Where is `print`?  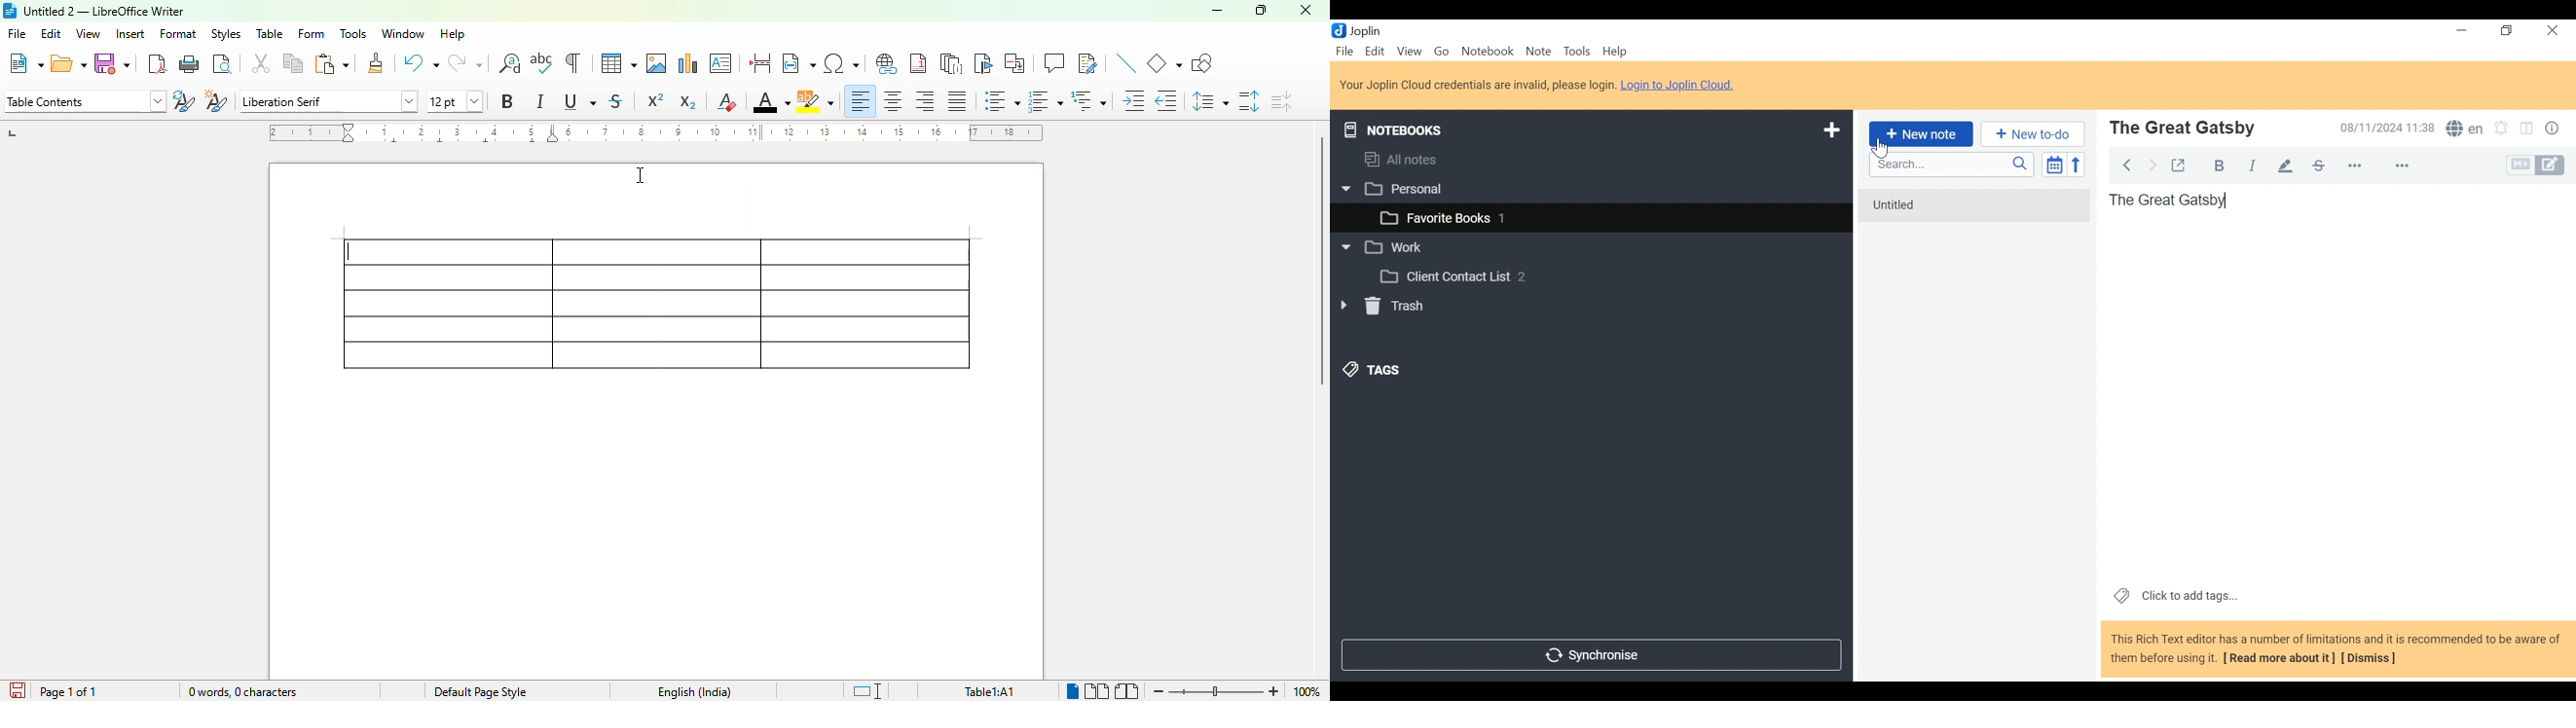 print is located at coordinates (191, 63).